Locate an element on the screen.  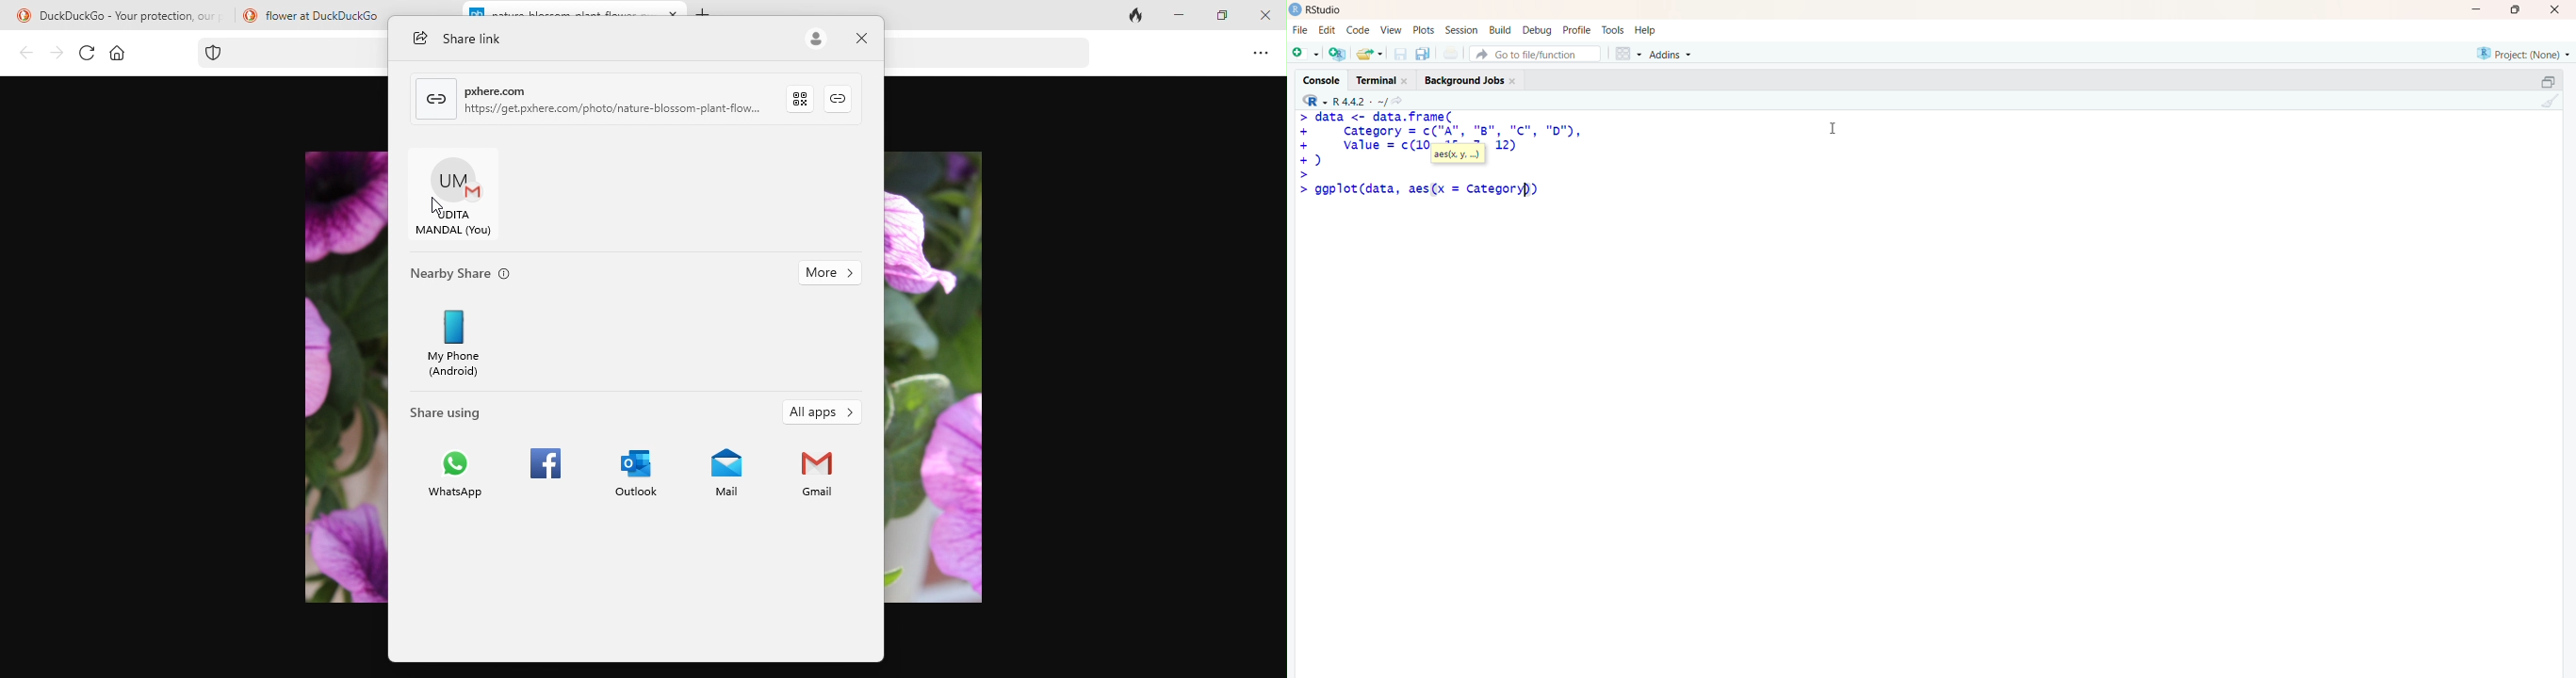
View is located at coordinates (1392, 30).